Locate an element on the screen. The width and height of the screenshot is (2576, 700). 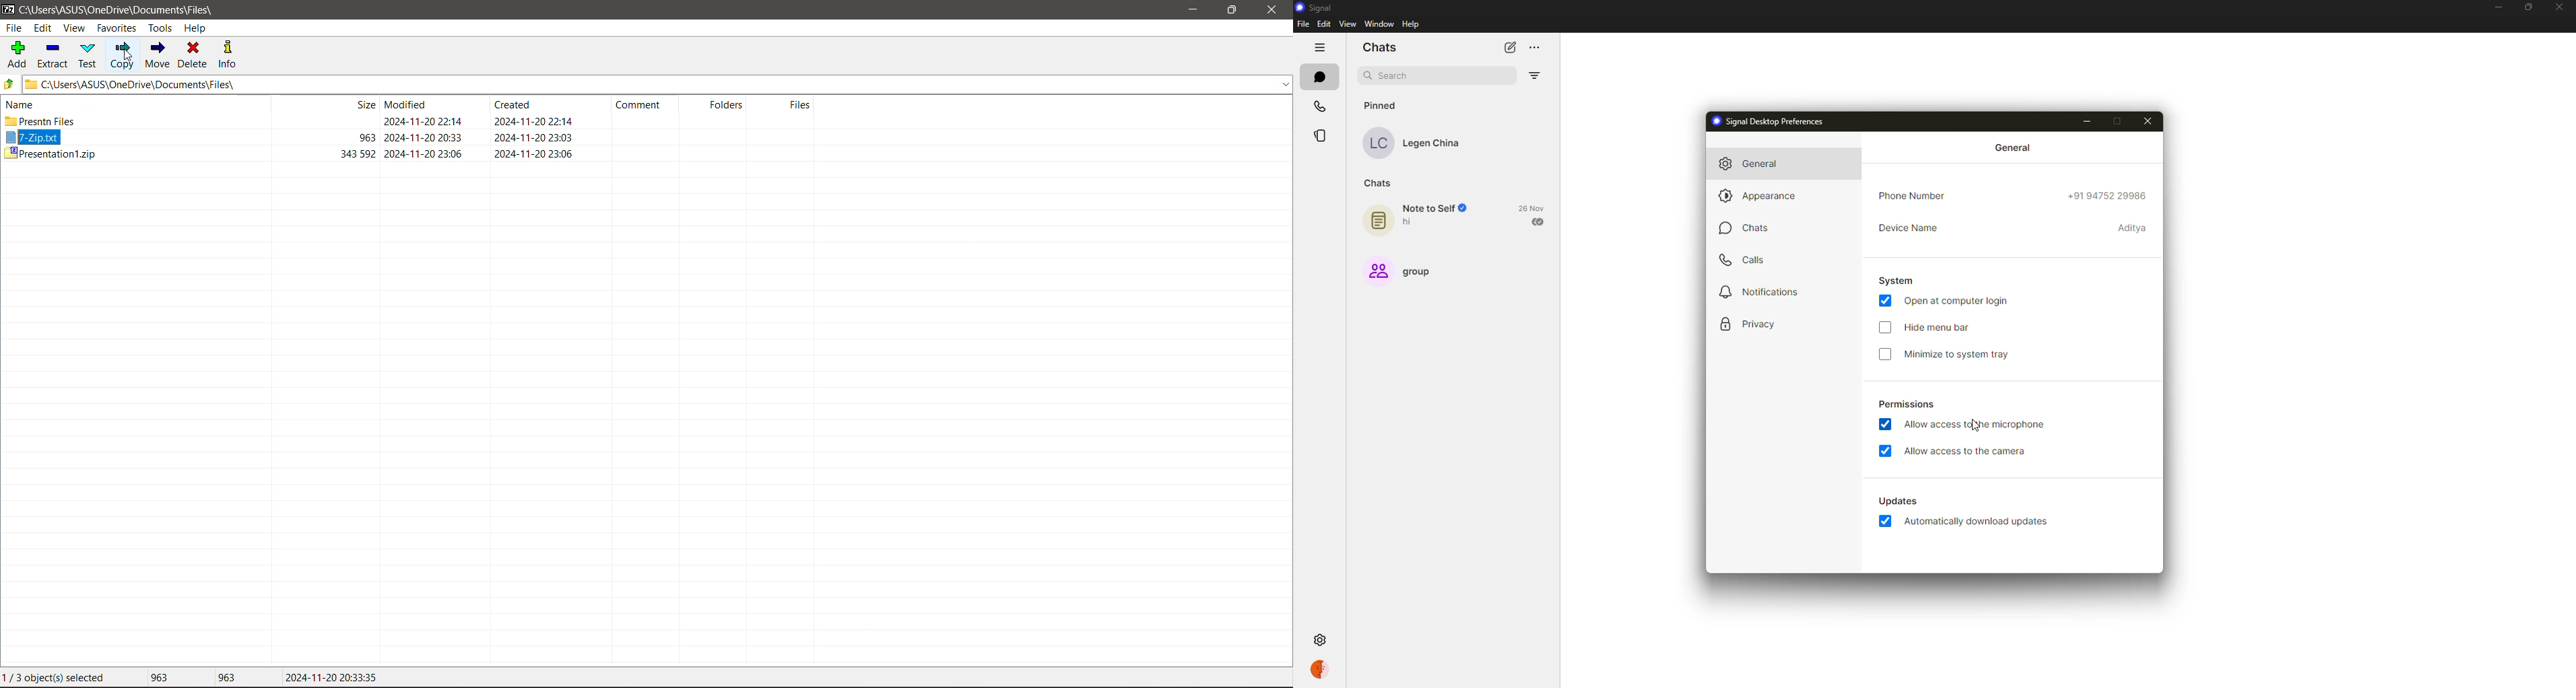
Presentation1.zip is located at coordinates (49, 154).